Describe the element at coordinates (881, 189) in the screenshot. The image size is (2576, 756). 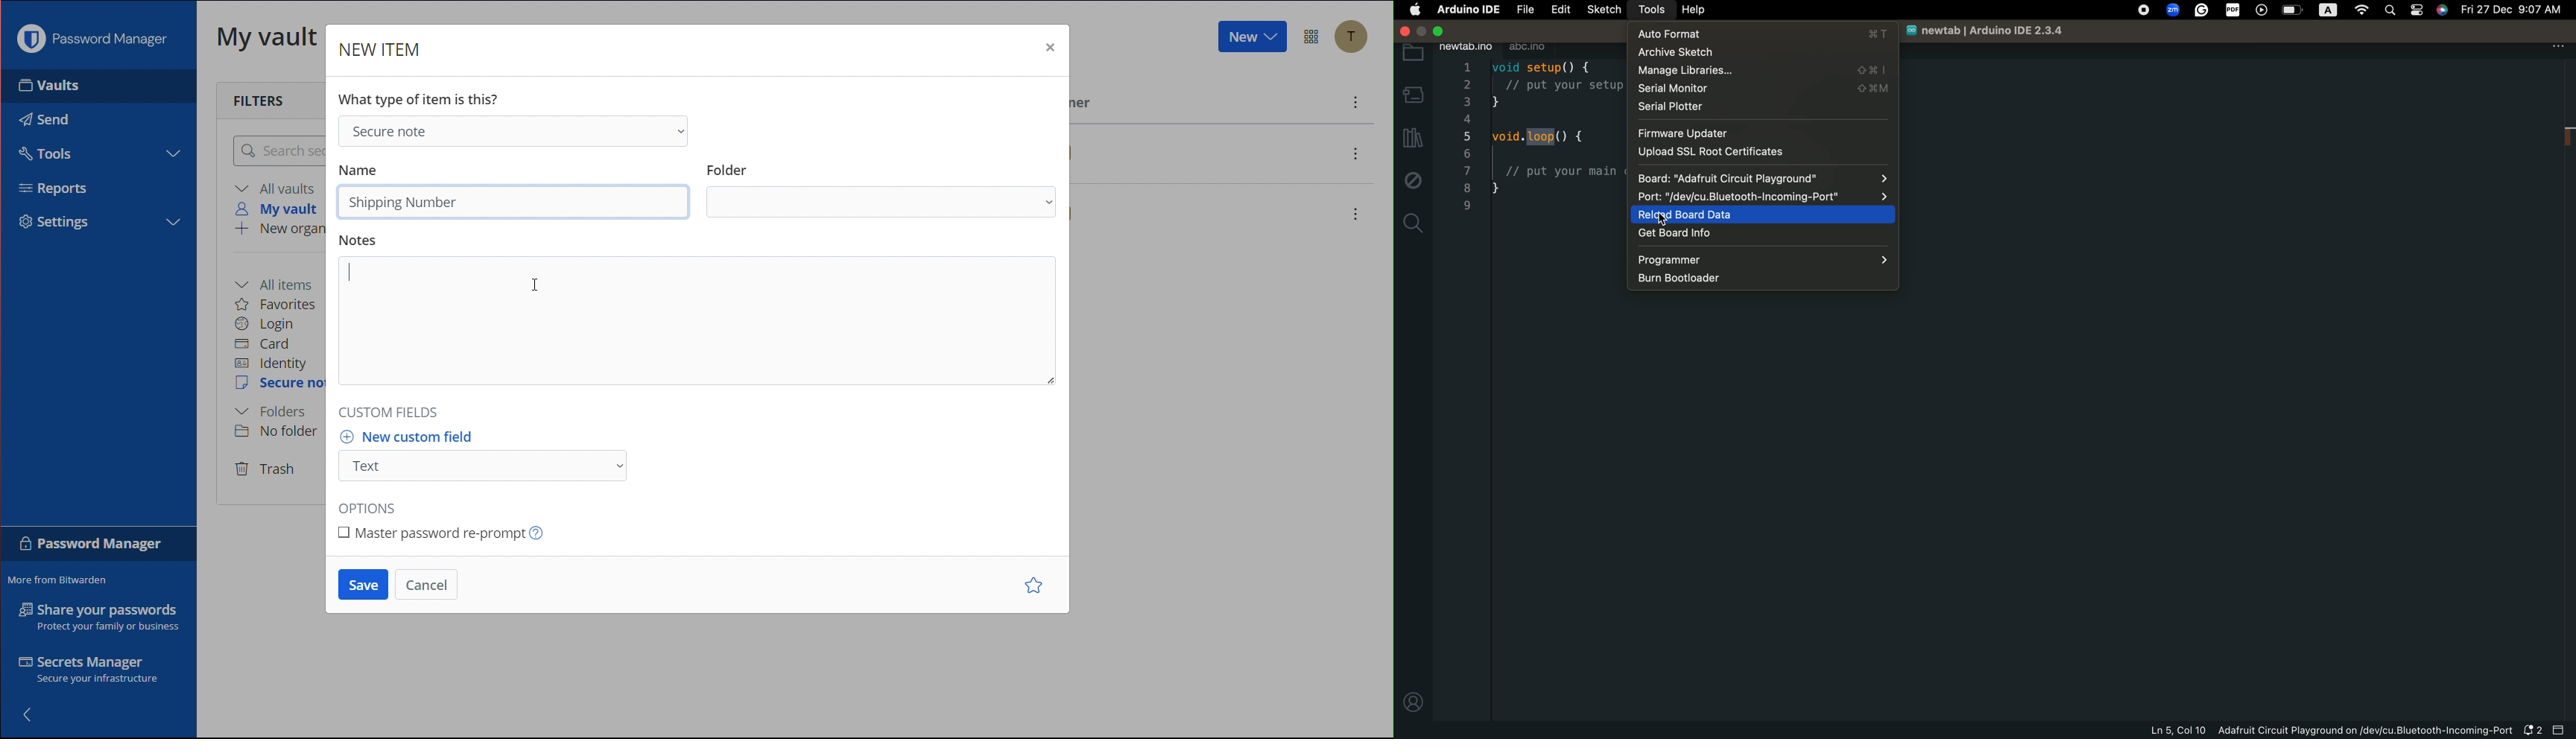
I see `Folder` at that location.